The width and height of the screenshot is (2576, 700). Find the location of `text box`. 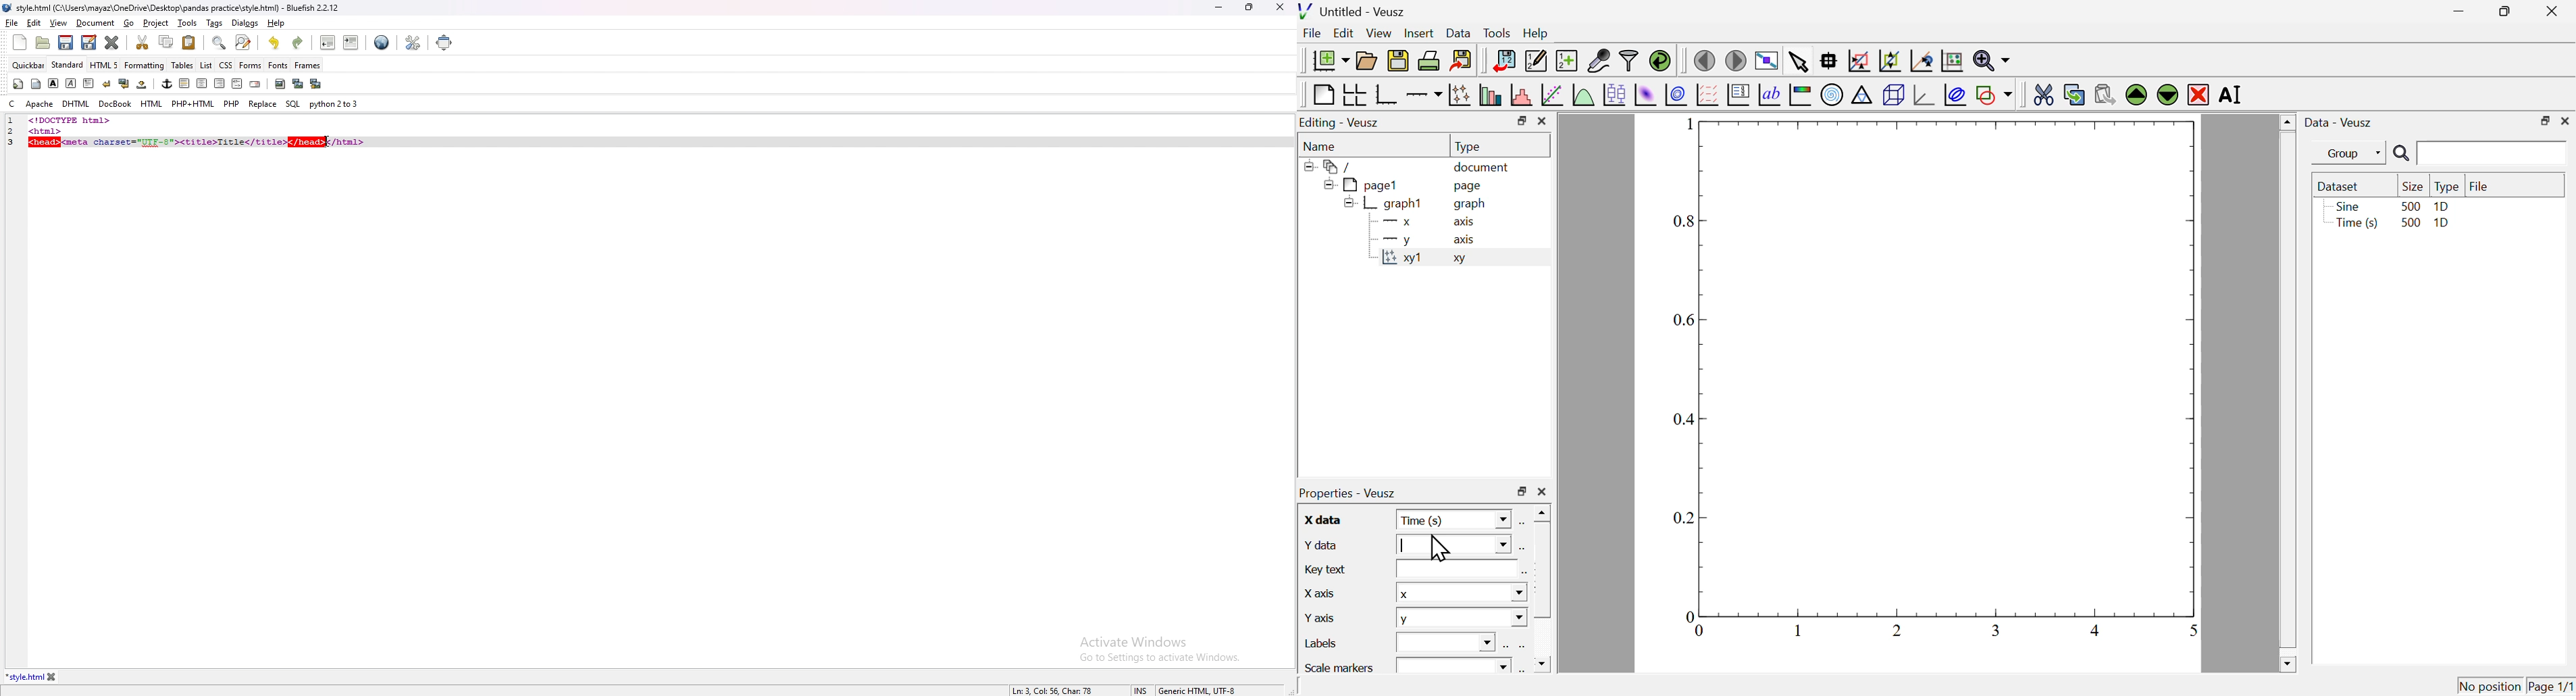

text box is located at coordinates (1455, 569).